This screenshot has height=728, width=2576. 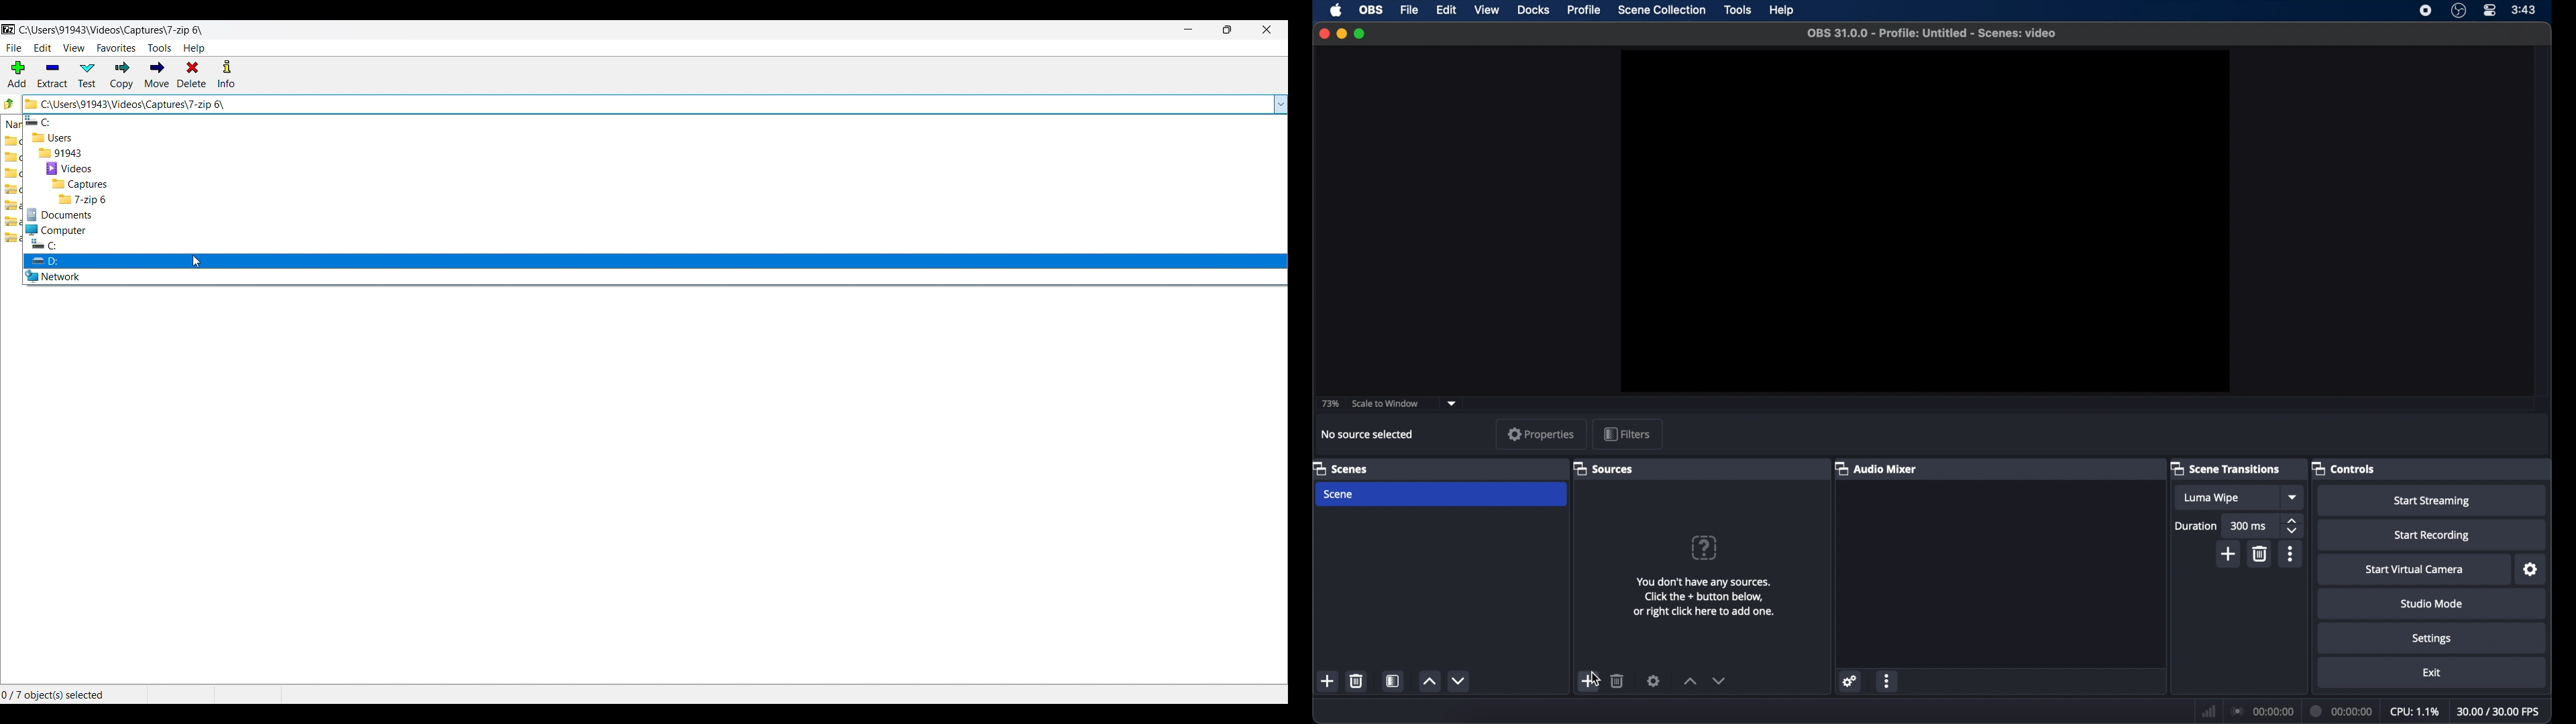 What do you see at coordinates (1850, 681) in the screenshot?
I see `settings` at bounding box center [1850, 681].